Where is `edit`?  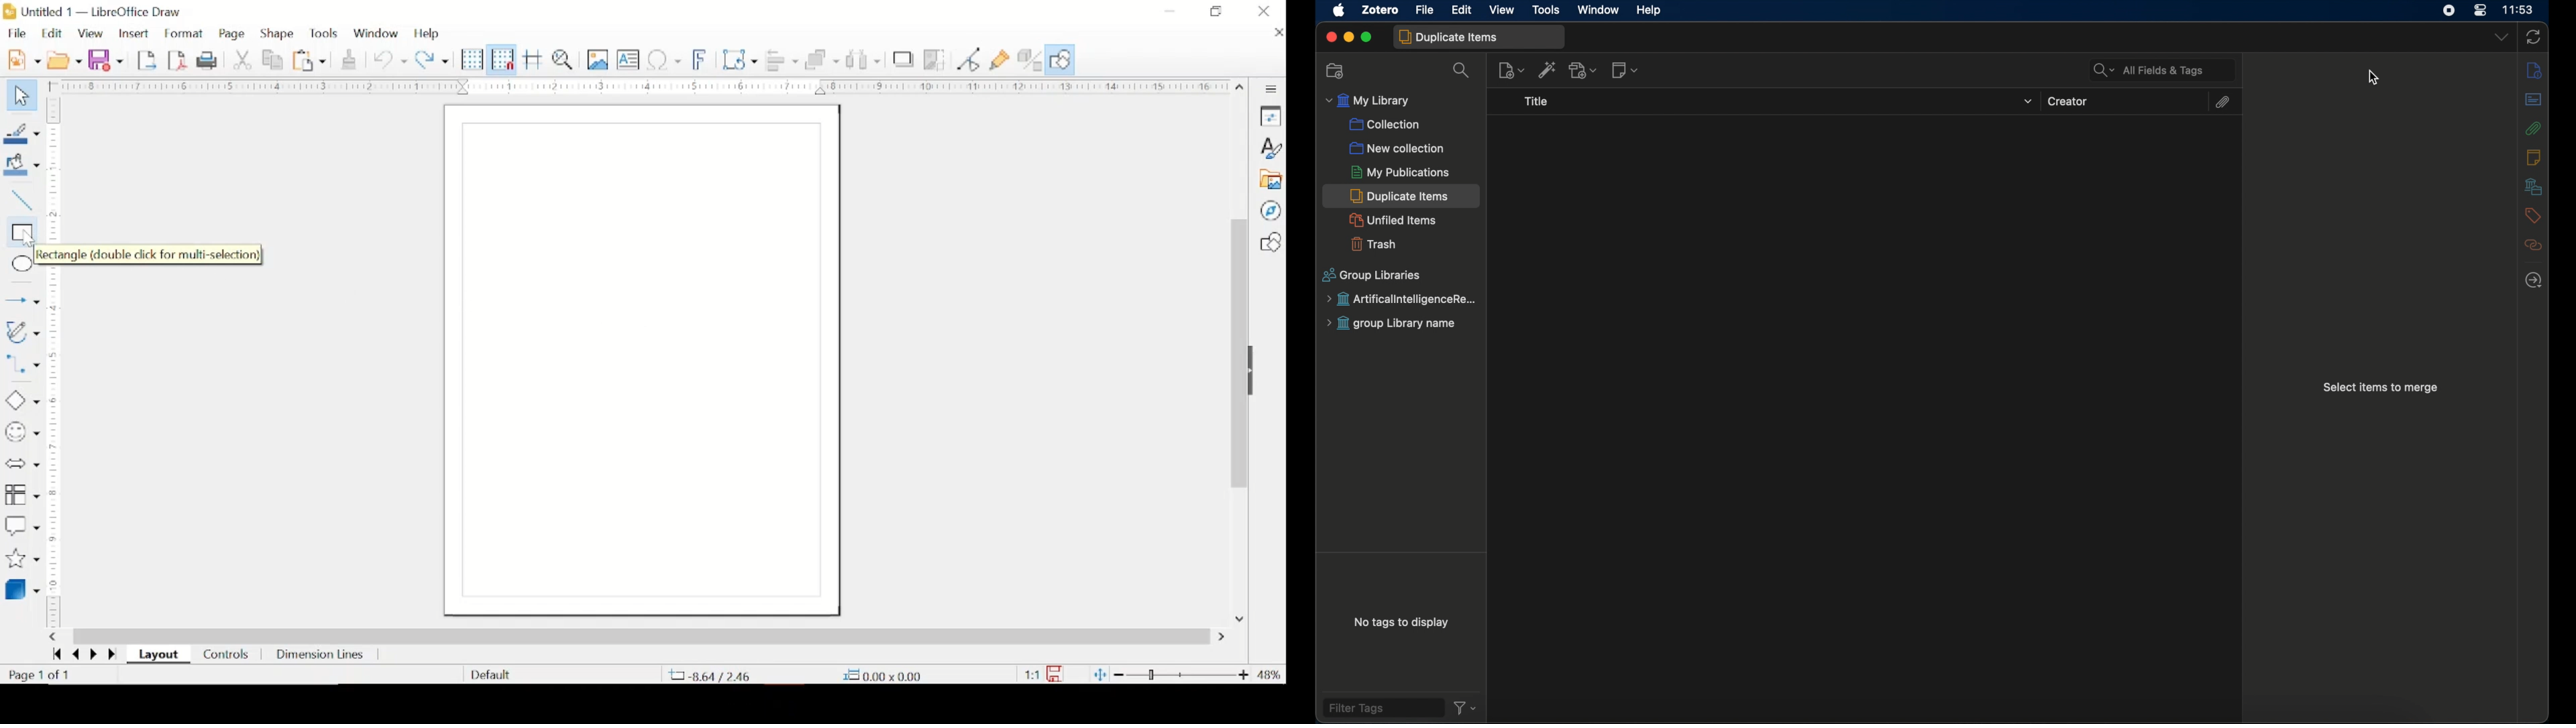 edit is located at coordinates (54, 33).